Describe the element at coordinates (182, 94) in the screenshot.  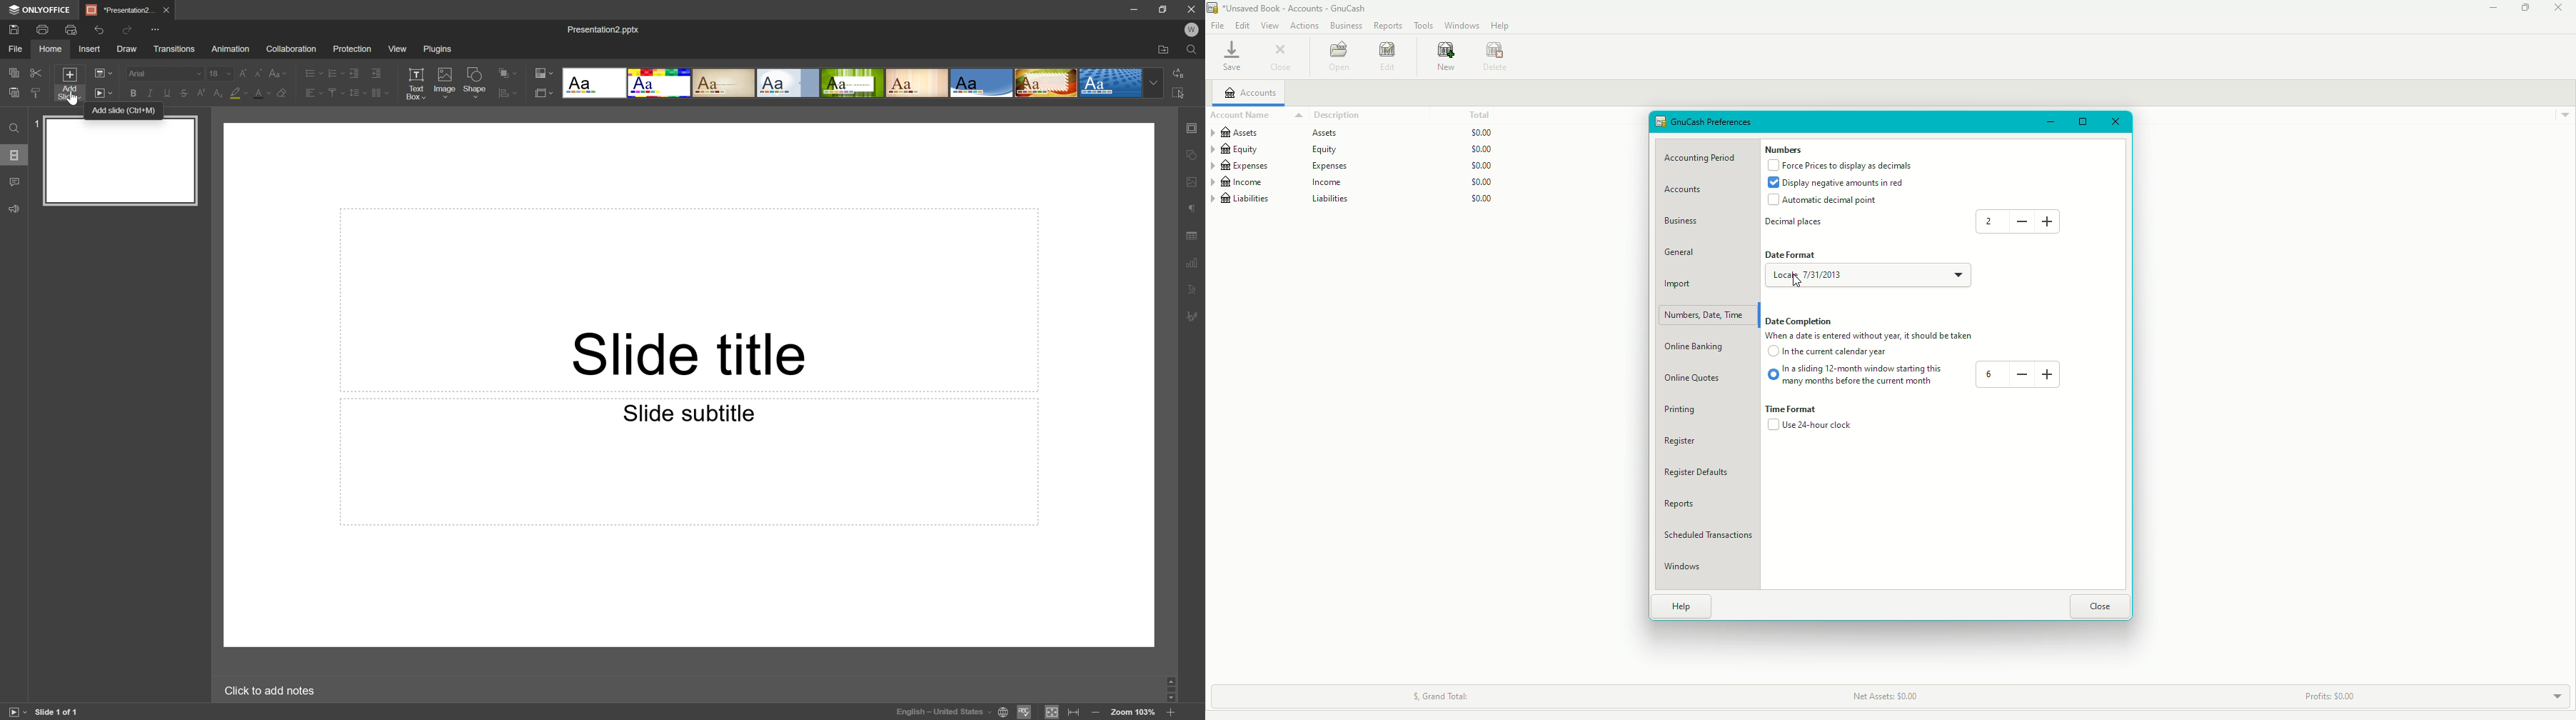
I see `Strikethrough` at that location.